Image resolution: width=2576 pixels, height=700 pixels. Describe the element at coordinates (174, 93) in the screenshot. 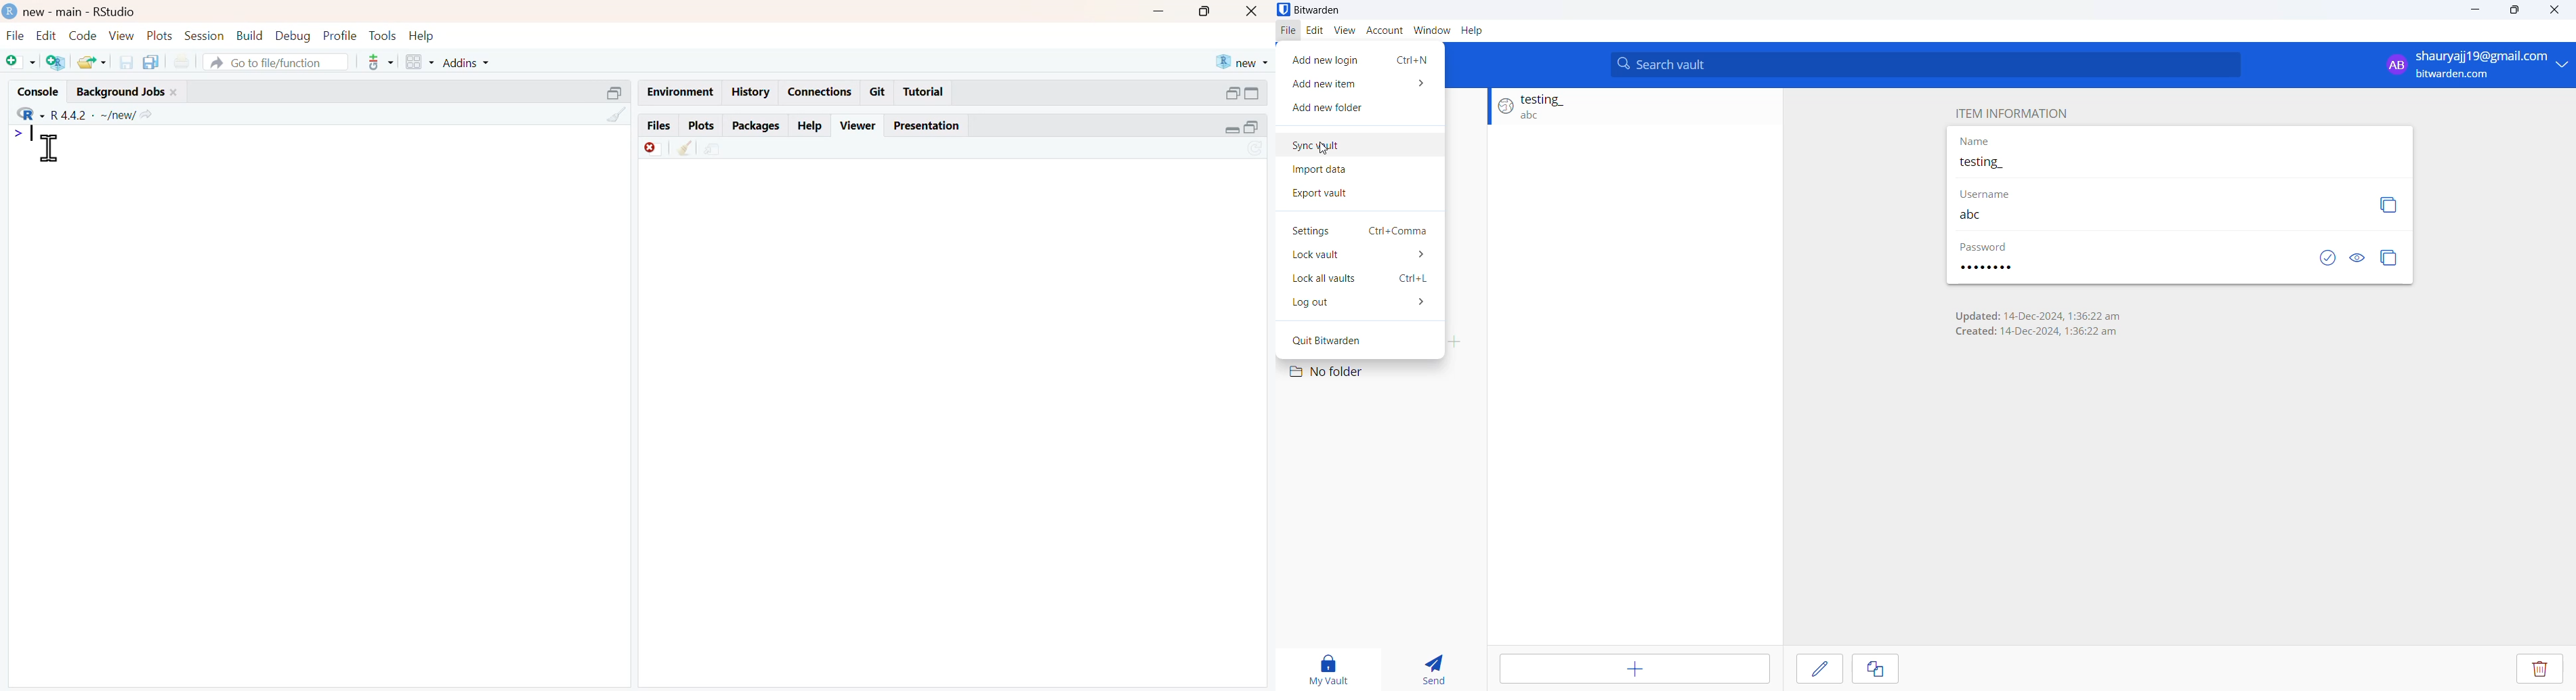

I see `close` at that location.